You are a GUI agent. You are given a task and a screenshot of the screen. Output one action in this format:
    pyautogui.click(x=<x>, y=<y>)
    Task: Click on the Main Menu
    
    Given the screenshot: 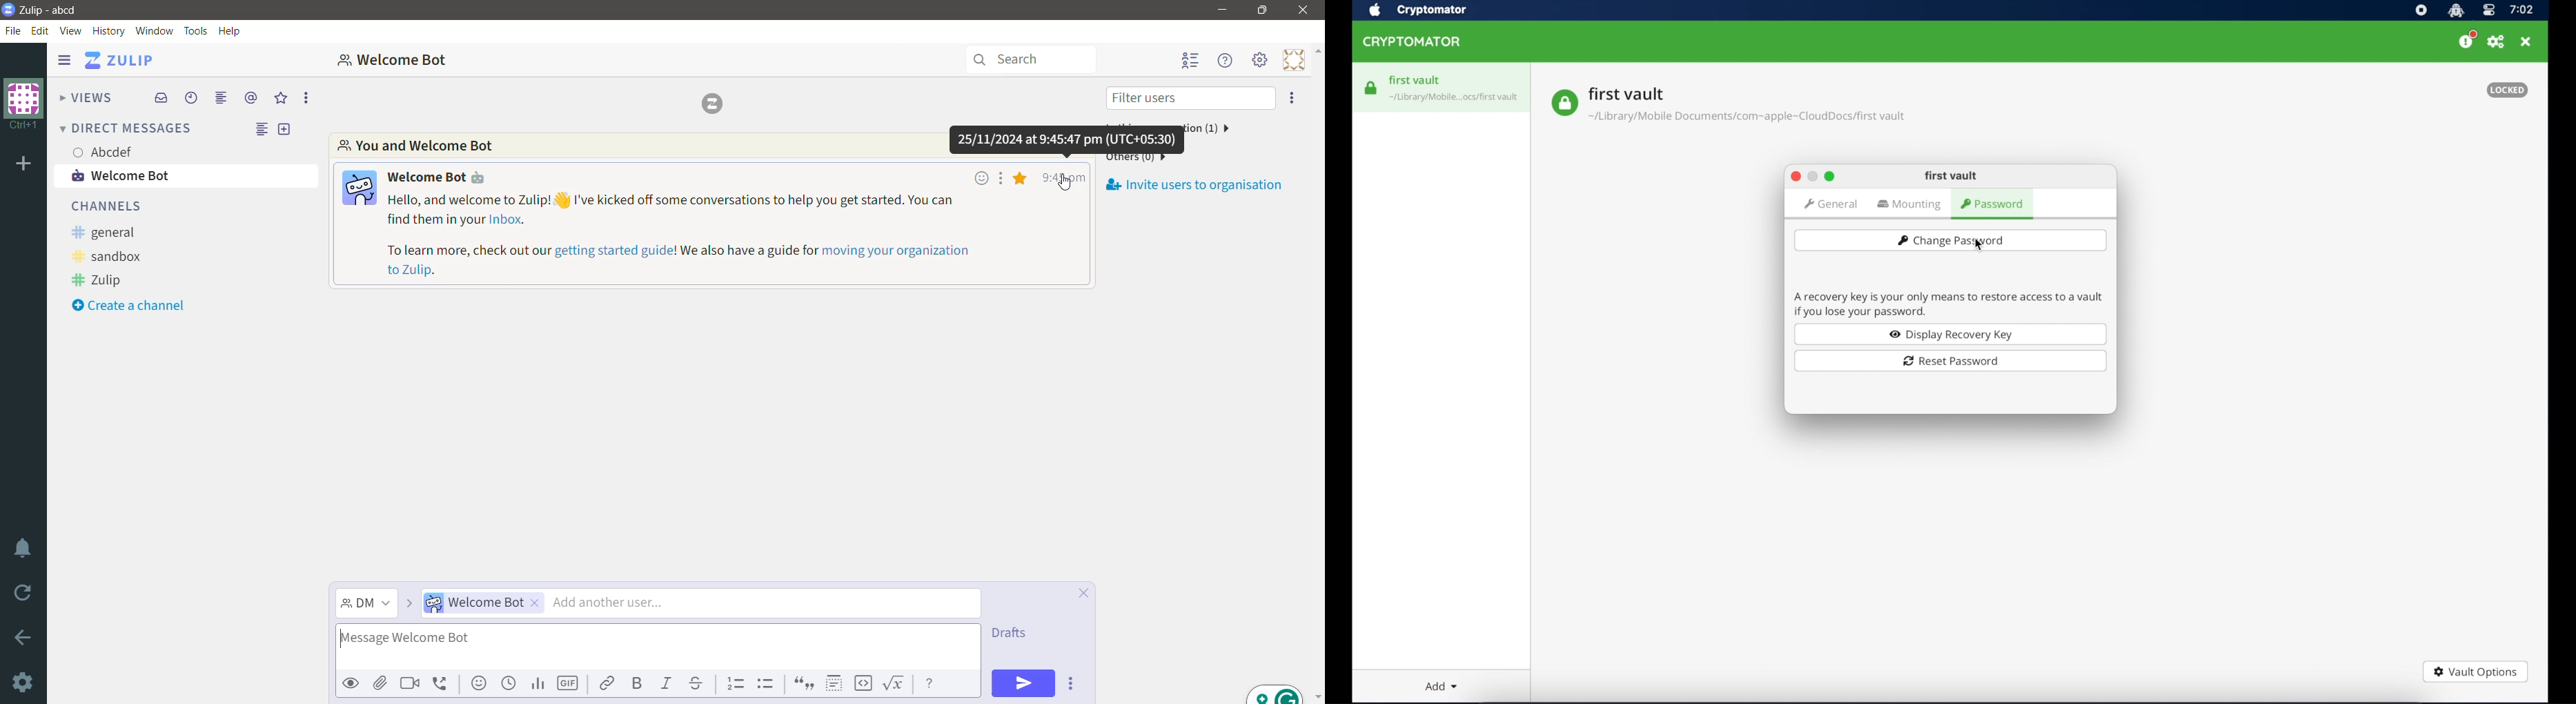 What is the action you would take?
    pyautogui.click(x=1259, y=62)
    